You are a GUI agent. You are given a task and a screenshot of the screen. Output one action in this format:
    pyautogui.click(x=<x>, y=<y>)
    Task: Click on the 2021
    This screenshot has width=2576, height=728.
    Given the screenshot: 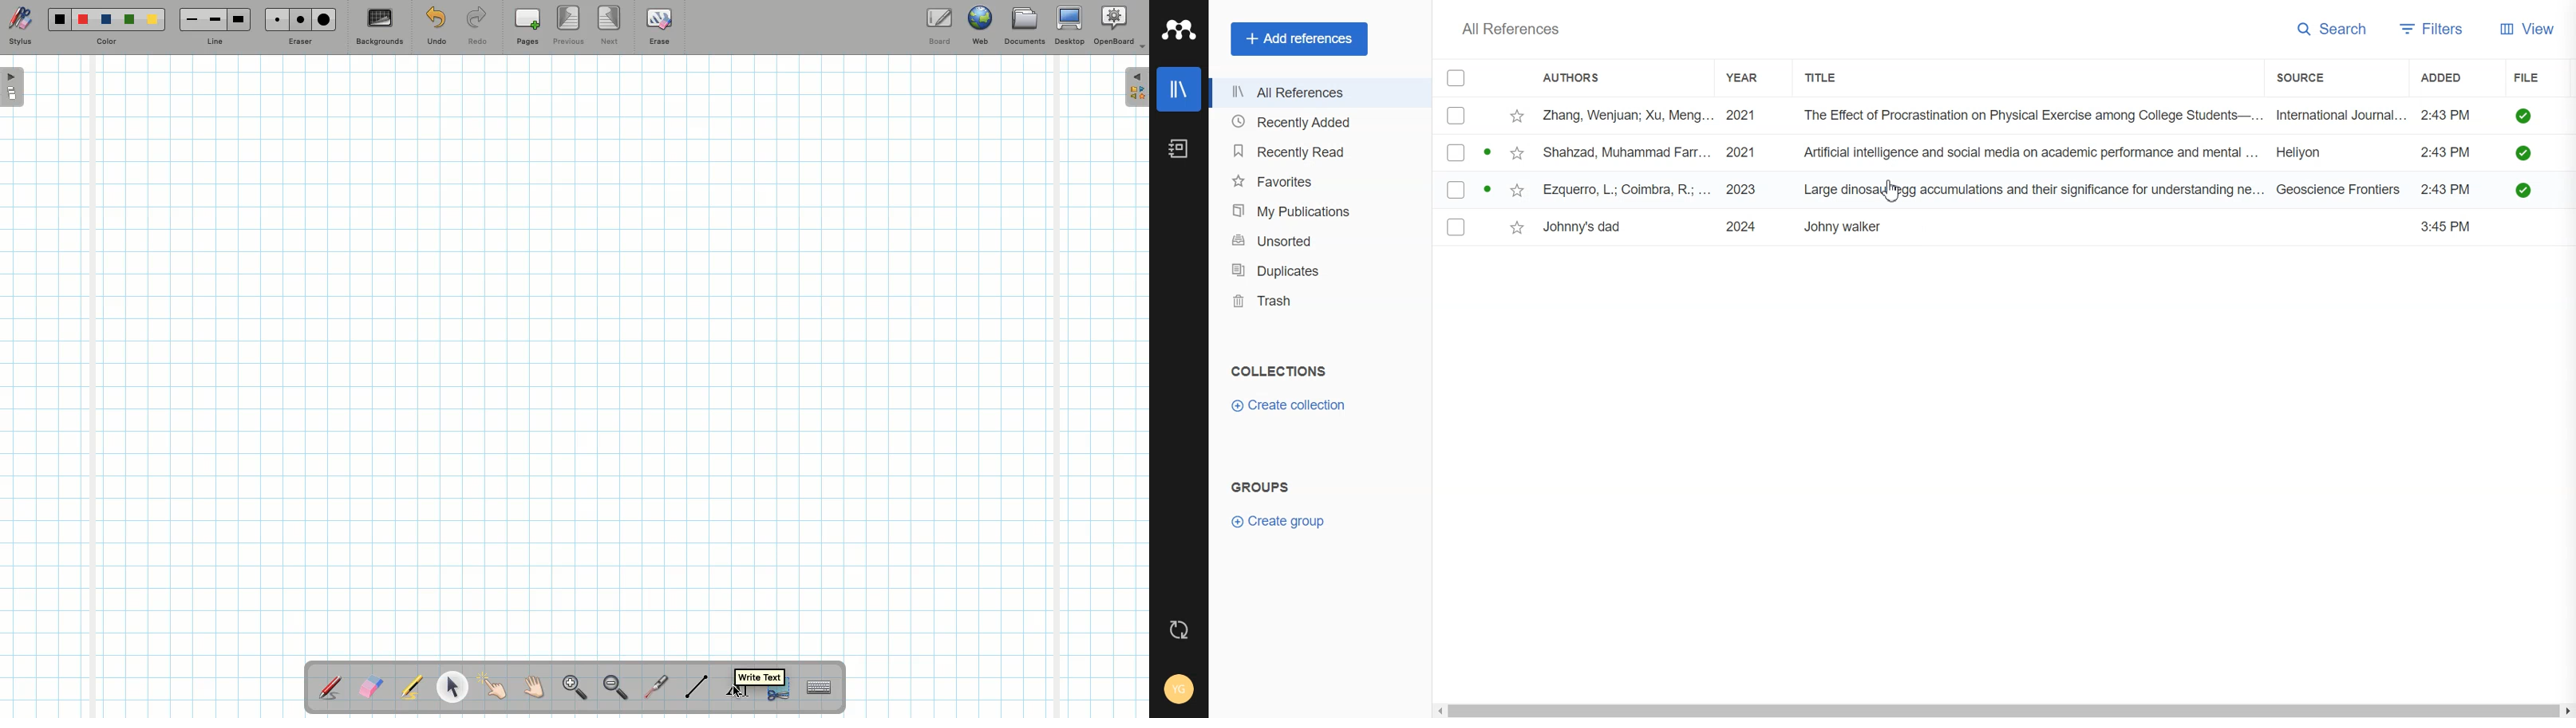 What is the action you would take?
    pyautogui.click(x=1739, y=152)
    